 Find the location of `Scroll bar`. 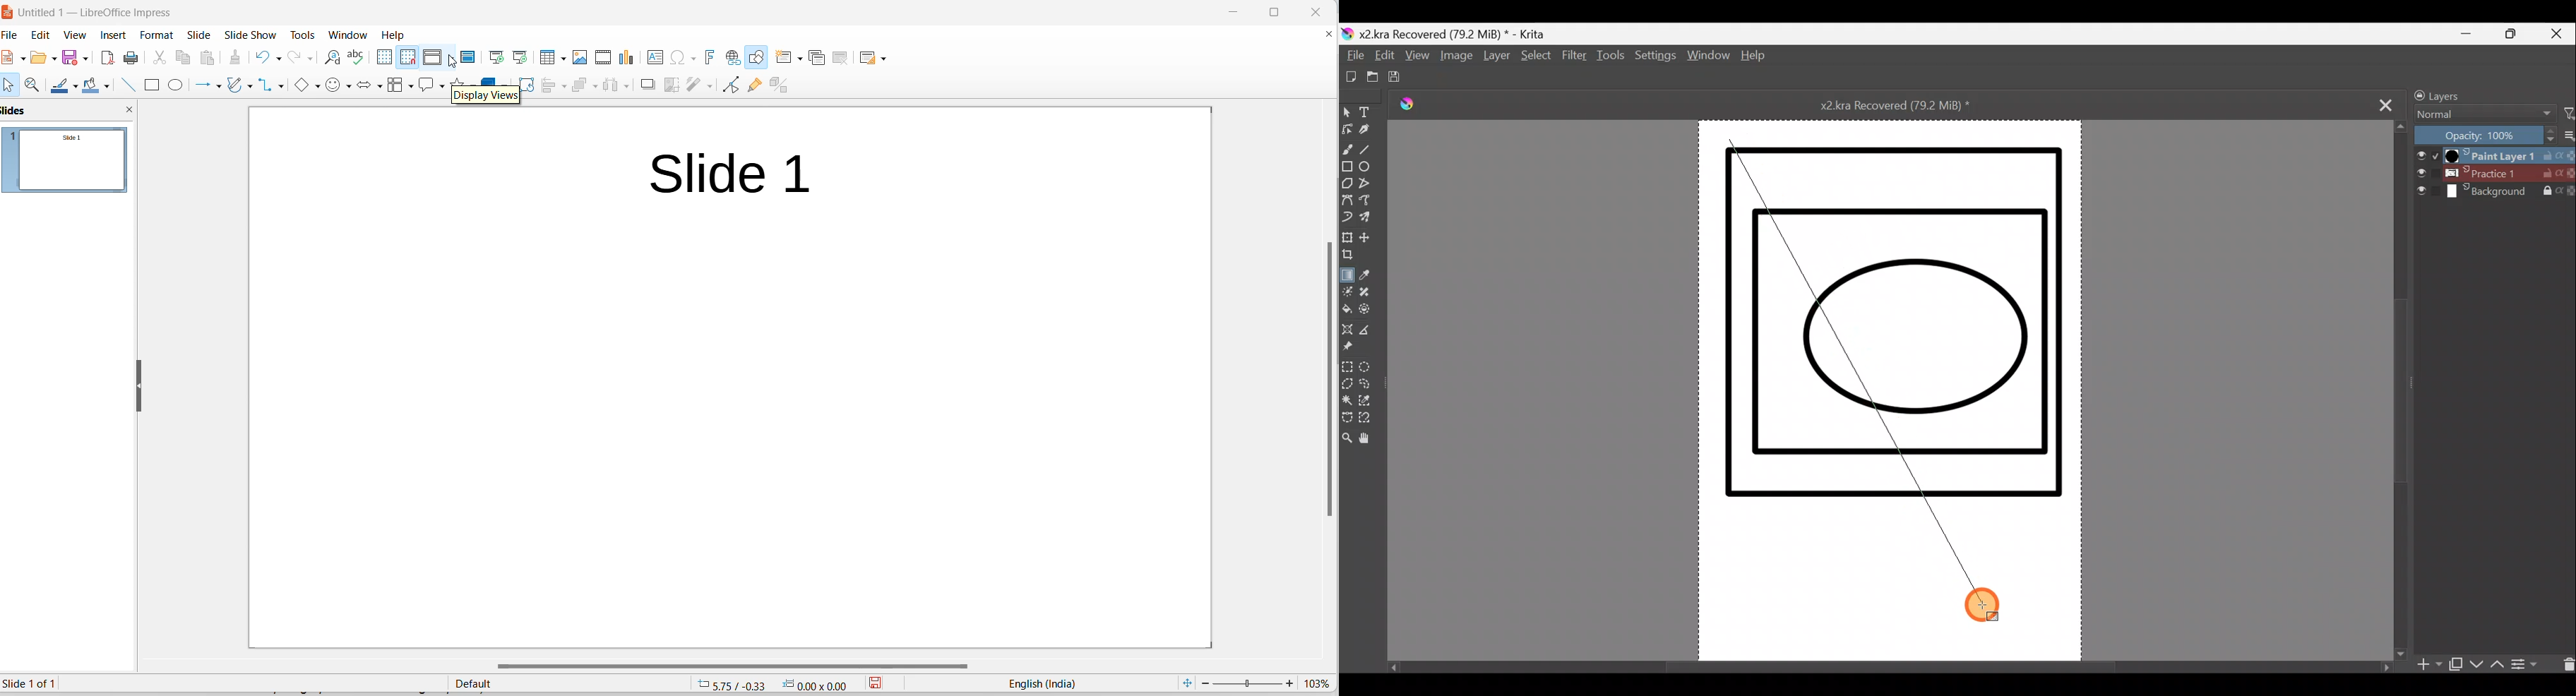

Scroll bar is located at coordinates (2401, 389).